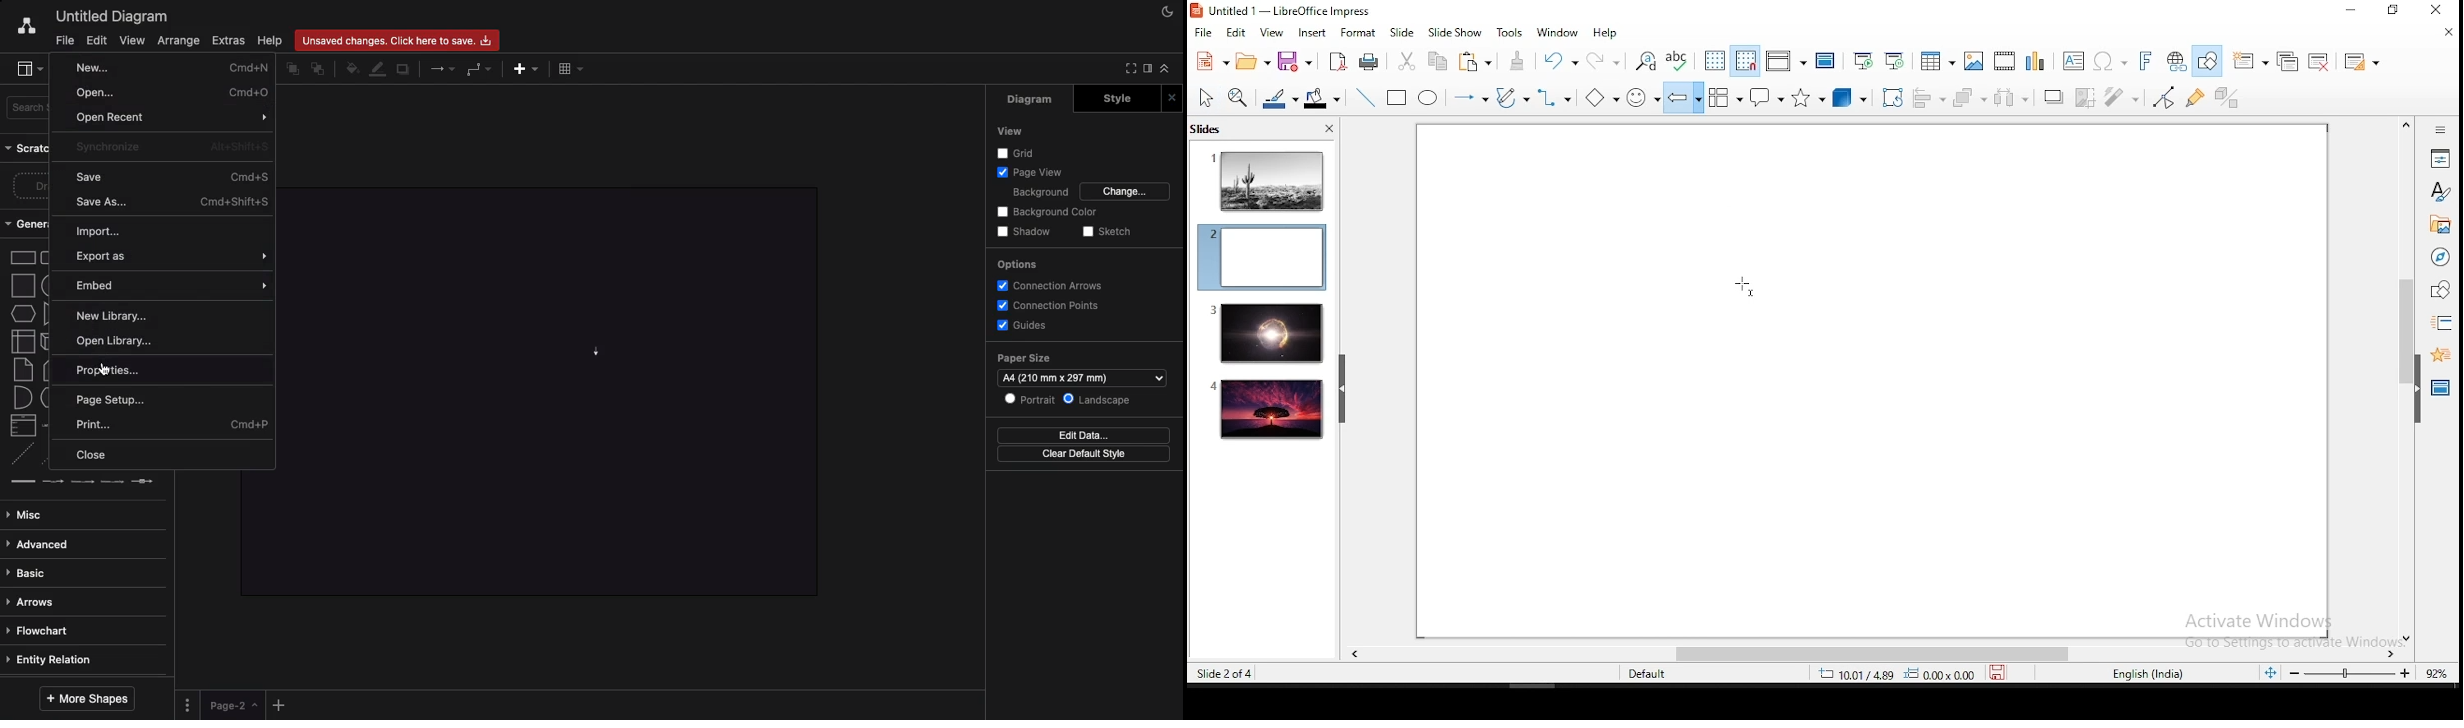 The height and width of the screenshot is (728, 2464). I want to click on Page, so click(234, 705).